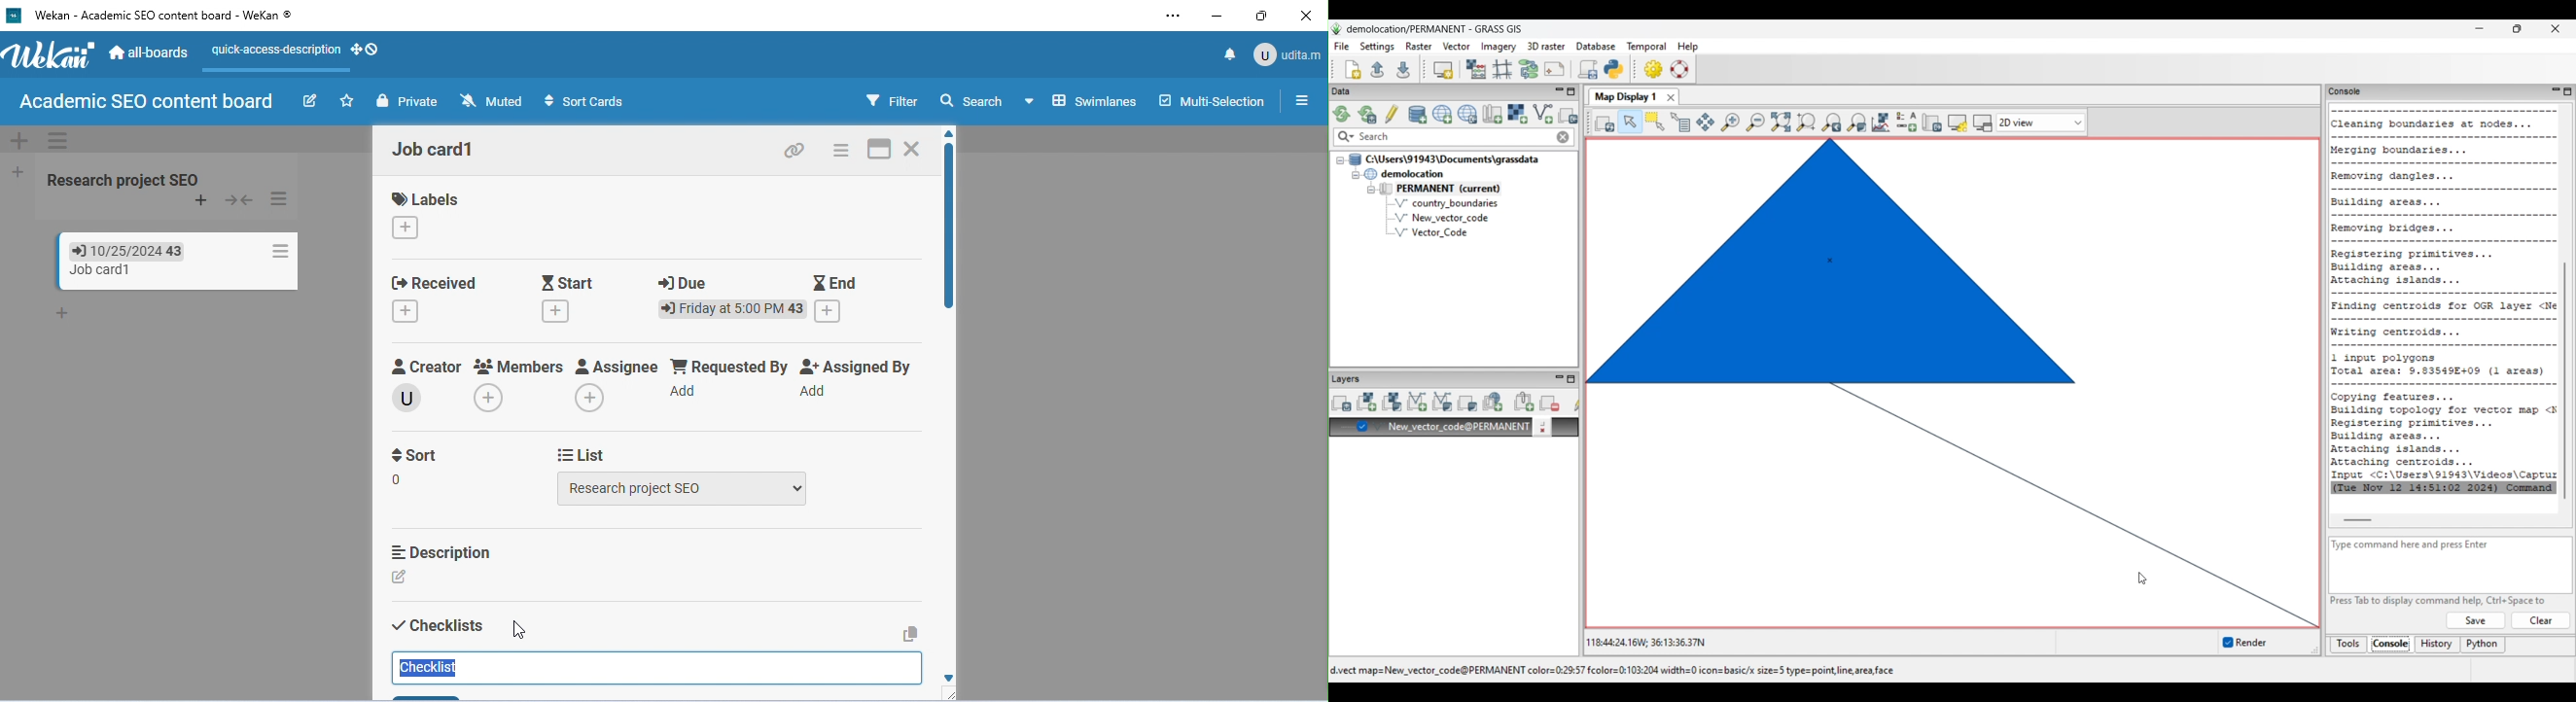 This screenshot has height=728, width=2576. What do you see at coordinates (836, 280) in the screenshot?
I see `end` at bounding box center [836, 280].